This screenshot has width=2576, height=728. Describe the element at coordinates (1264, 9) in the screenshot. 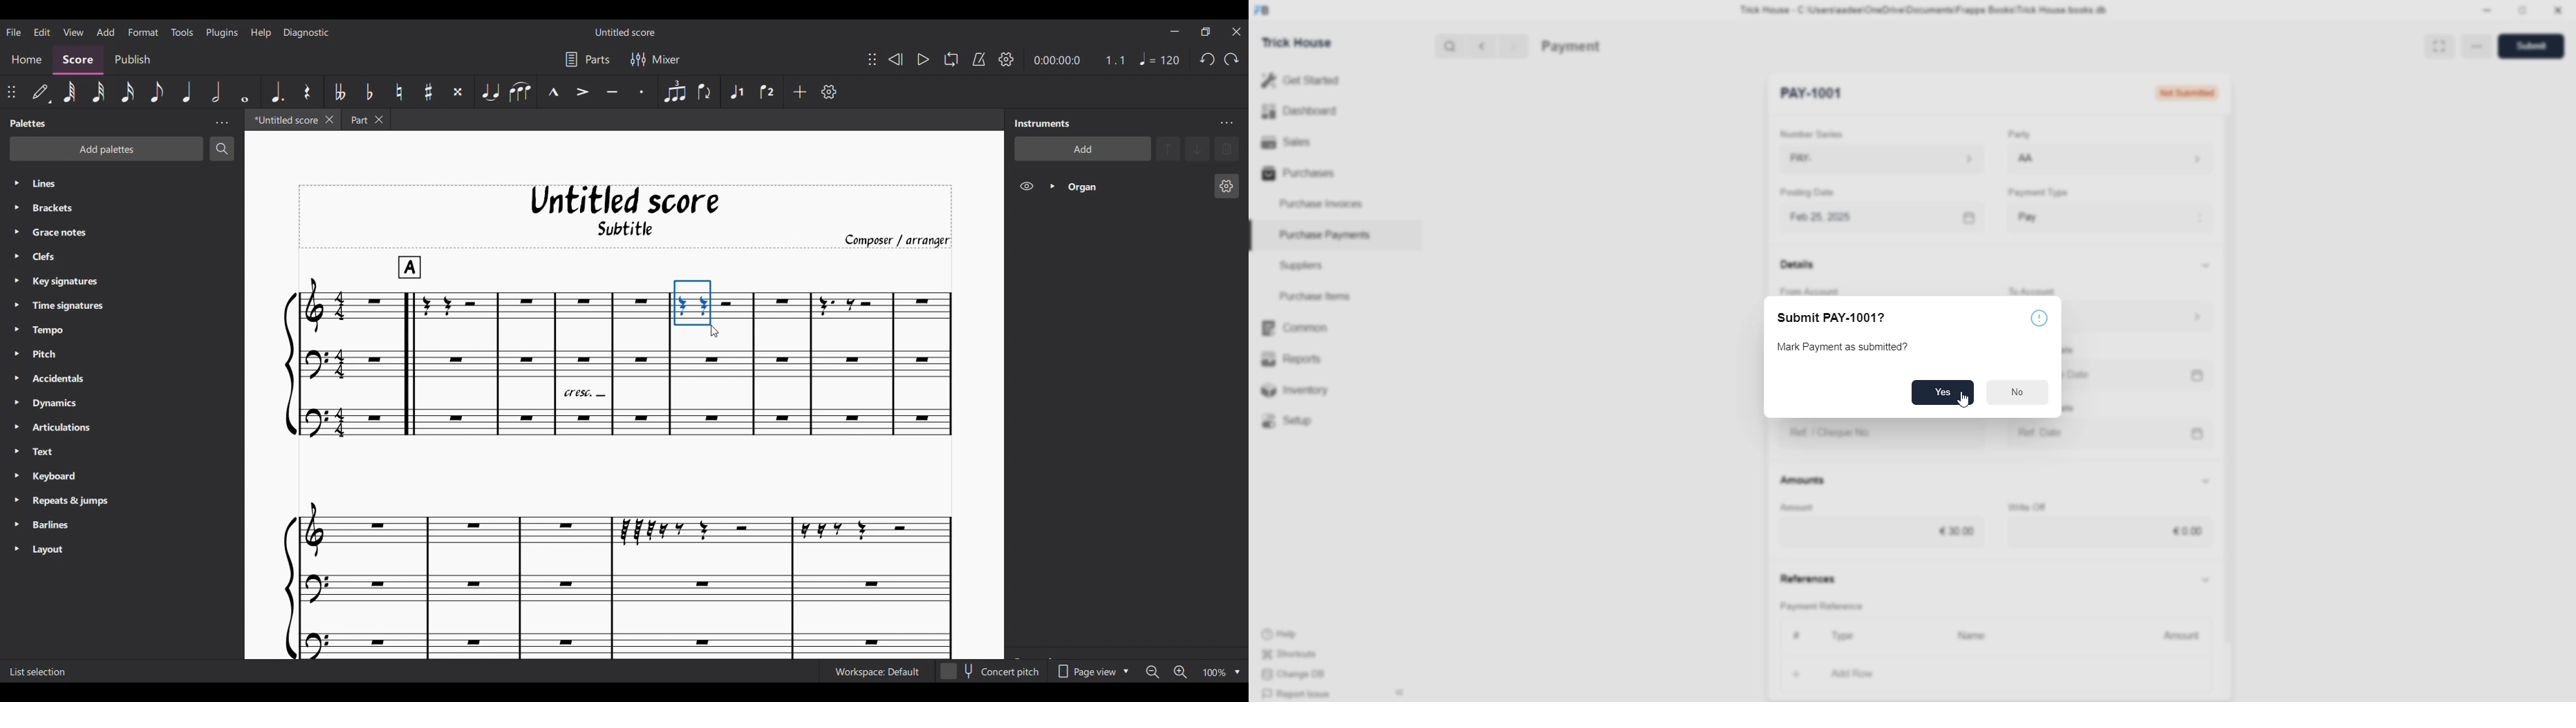

I see `FB` at that location.